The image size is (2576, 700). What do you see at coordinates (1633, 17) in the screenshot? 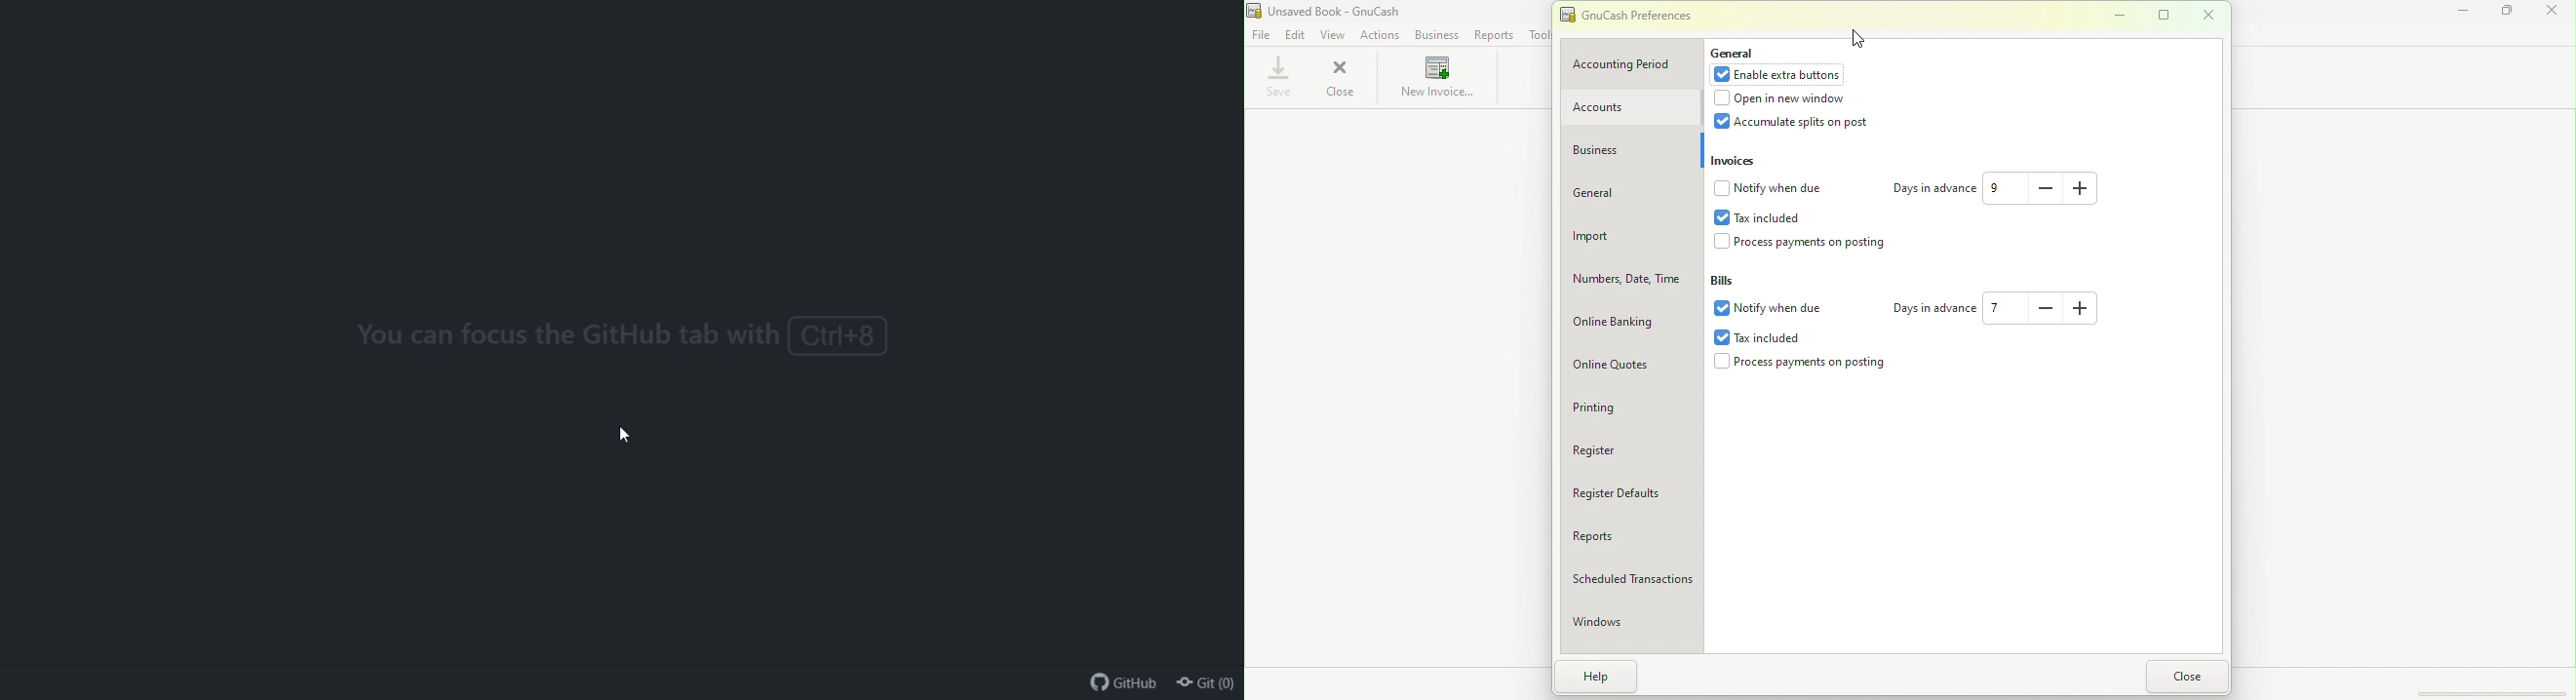
I see `GnuCash preferences` at bounding box center [1633, 17].